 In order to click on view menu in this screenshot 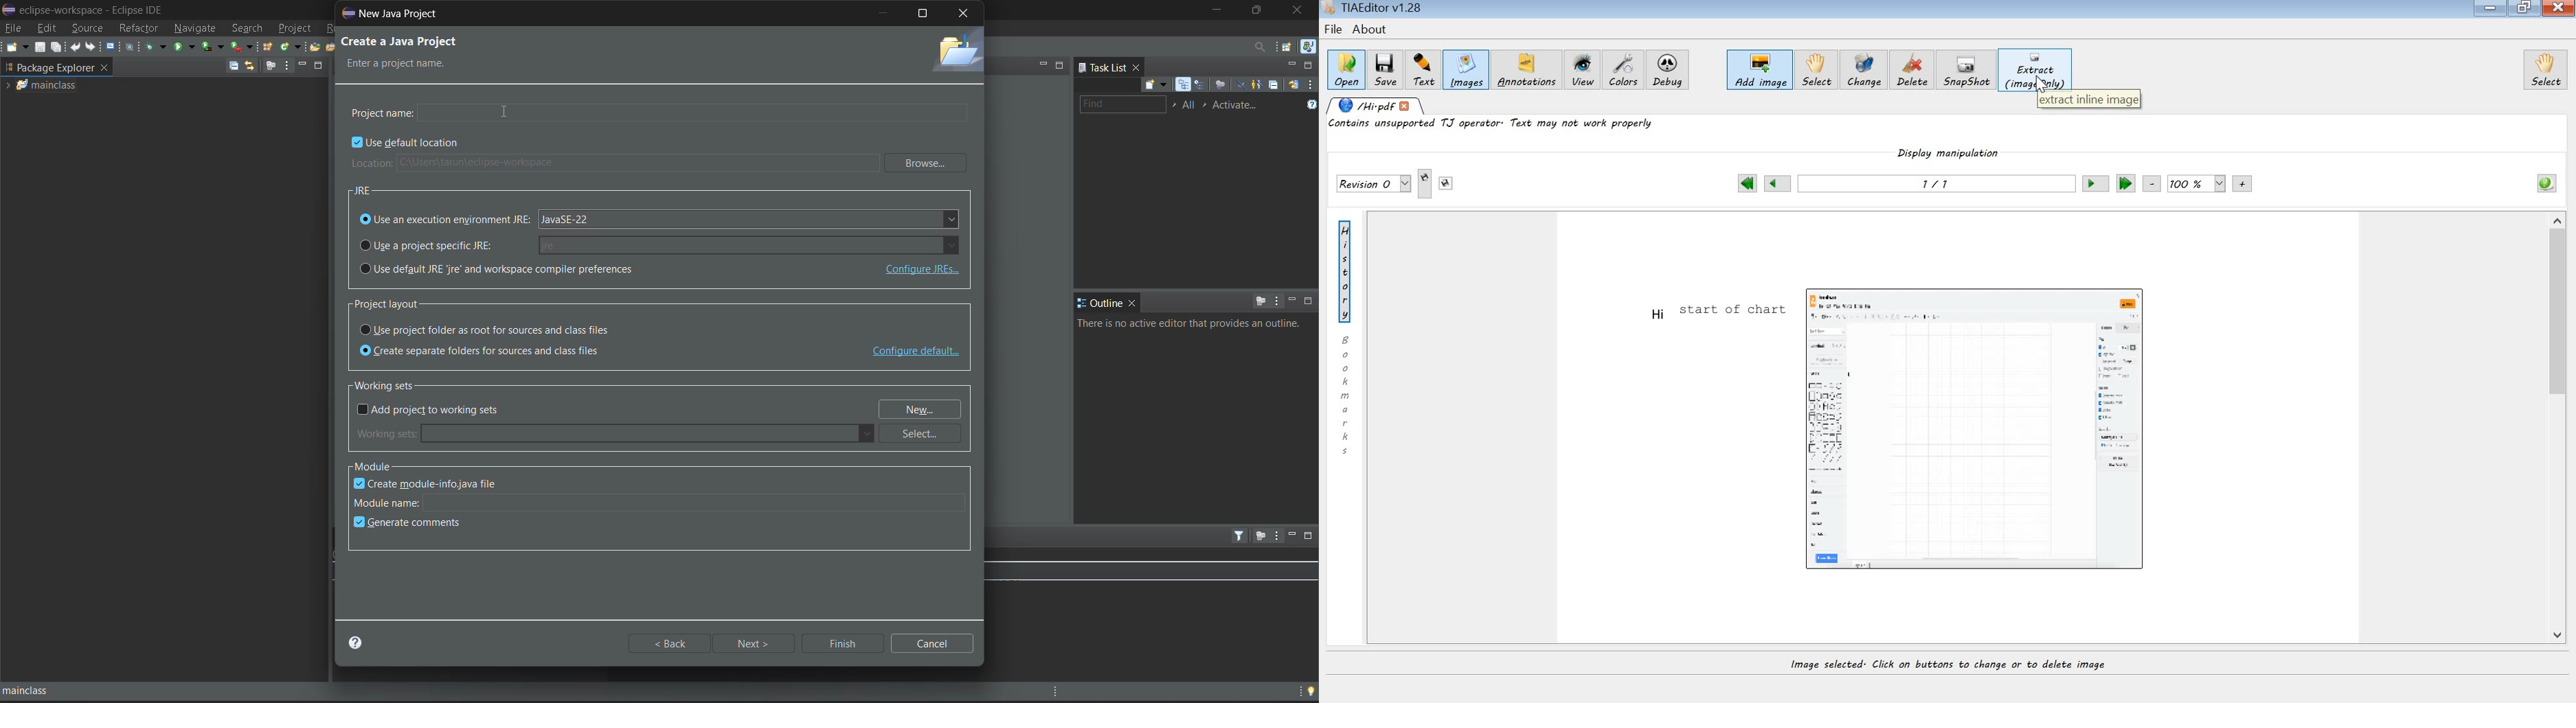, I will do `click(1311, 85)`.